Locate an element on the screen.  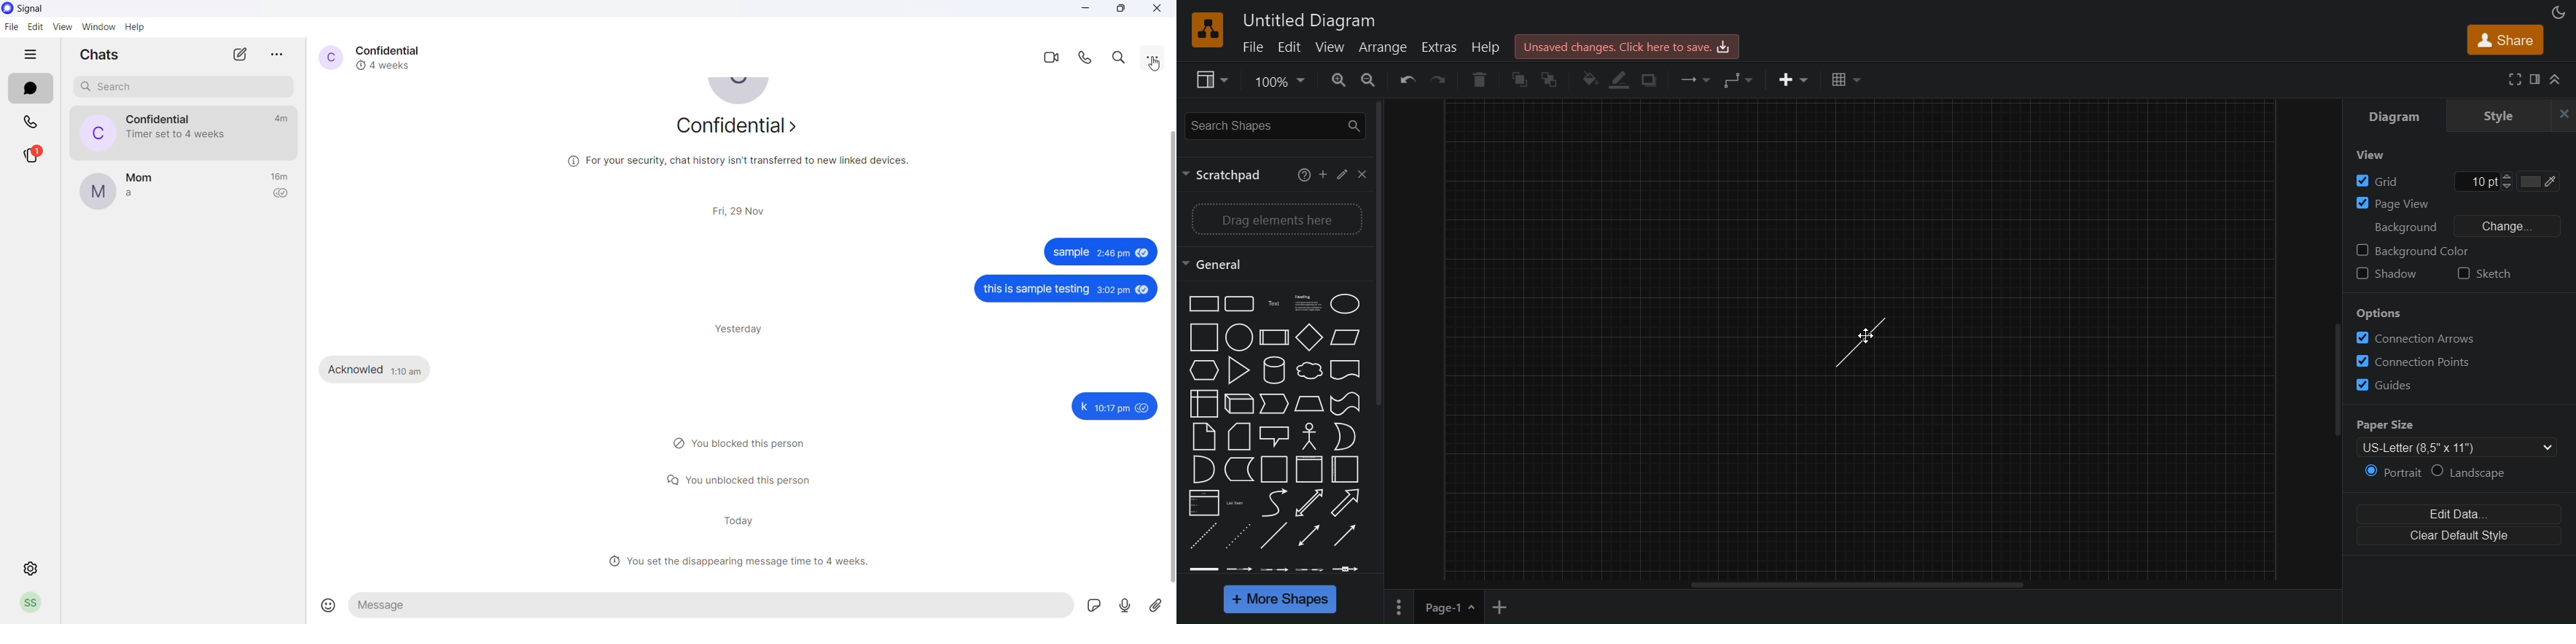
more shapes is located at coordinates (1283, 600).